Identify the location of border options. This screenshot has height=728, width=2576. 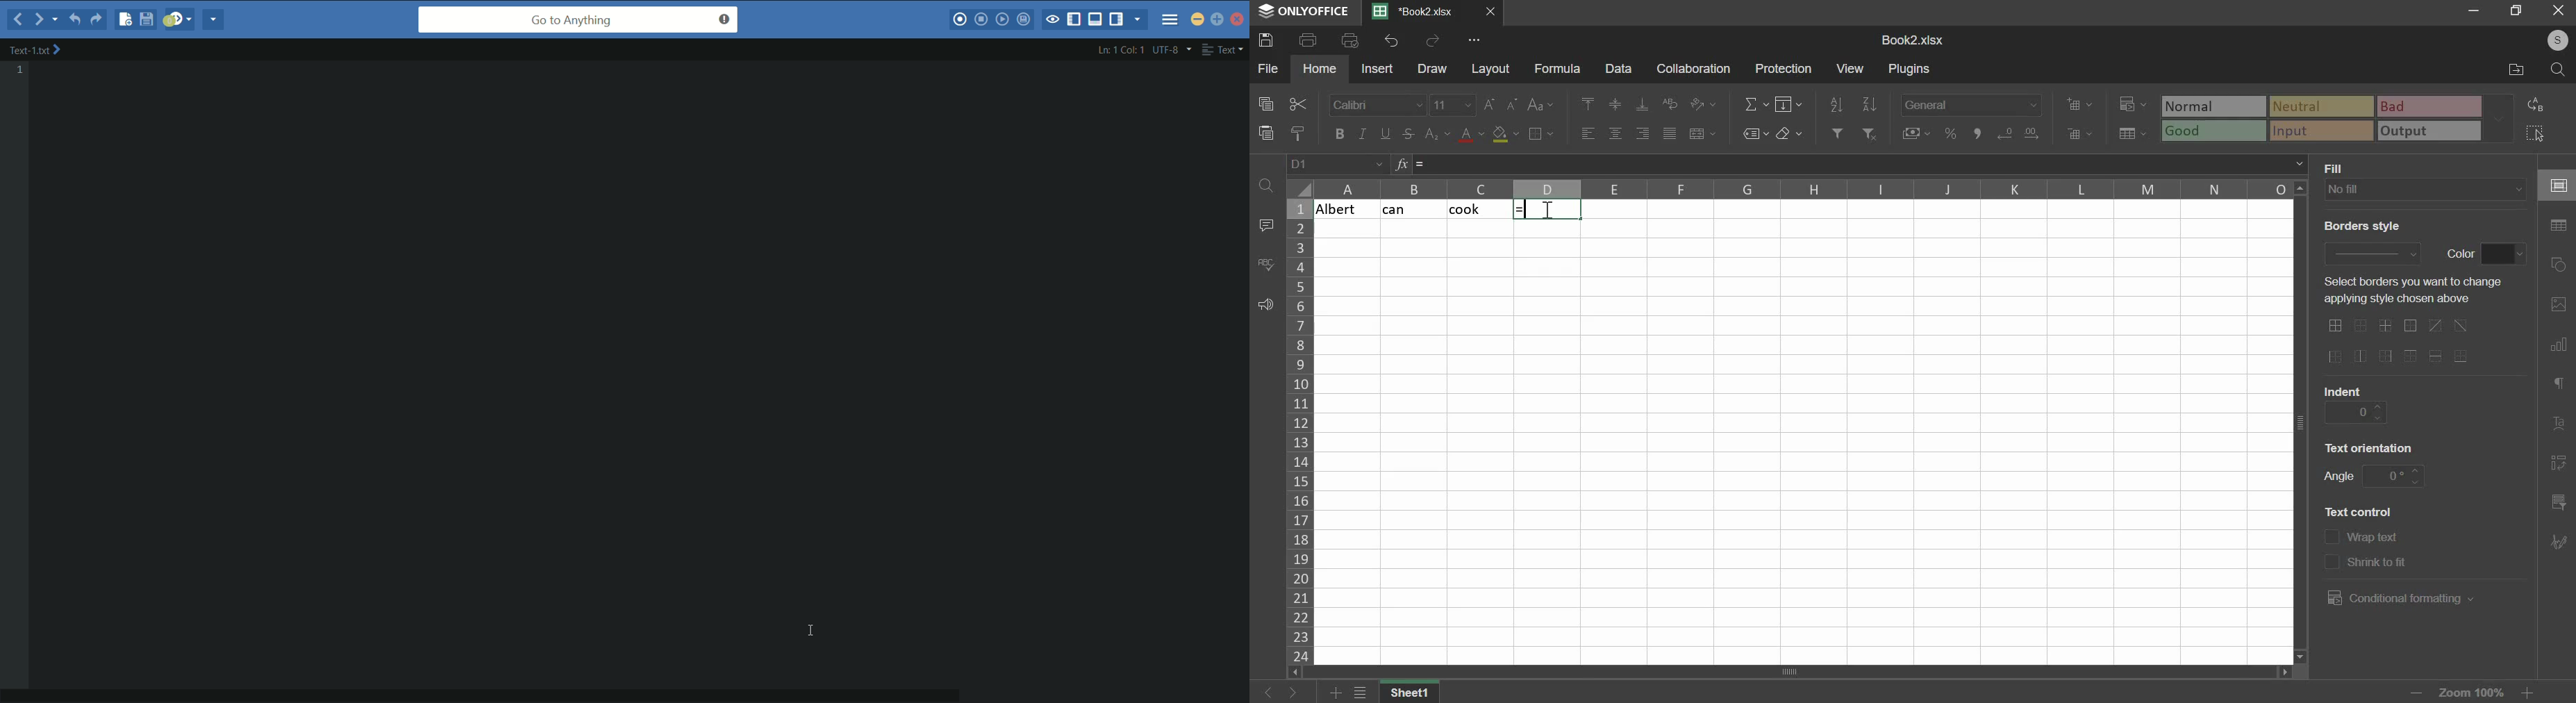
(2404, 342).